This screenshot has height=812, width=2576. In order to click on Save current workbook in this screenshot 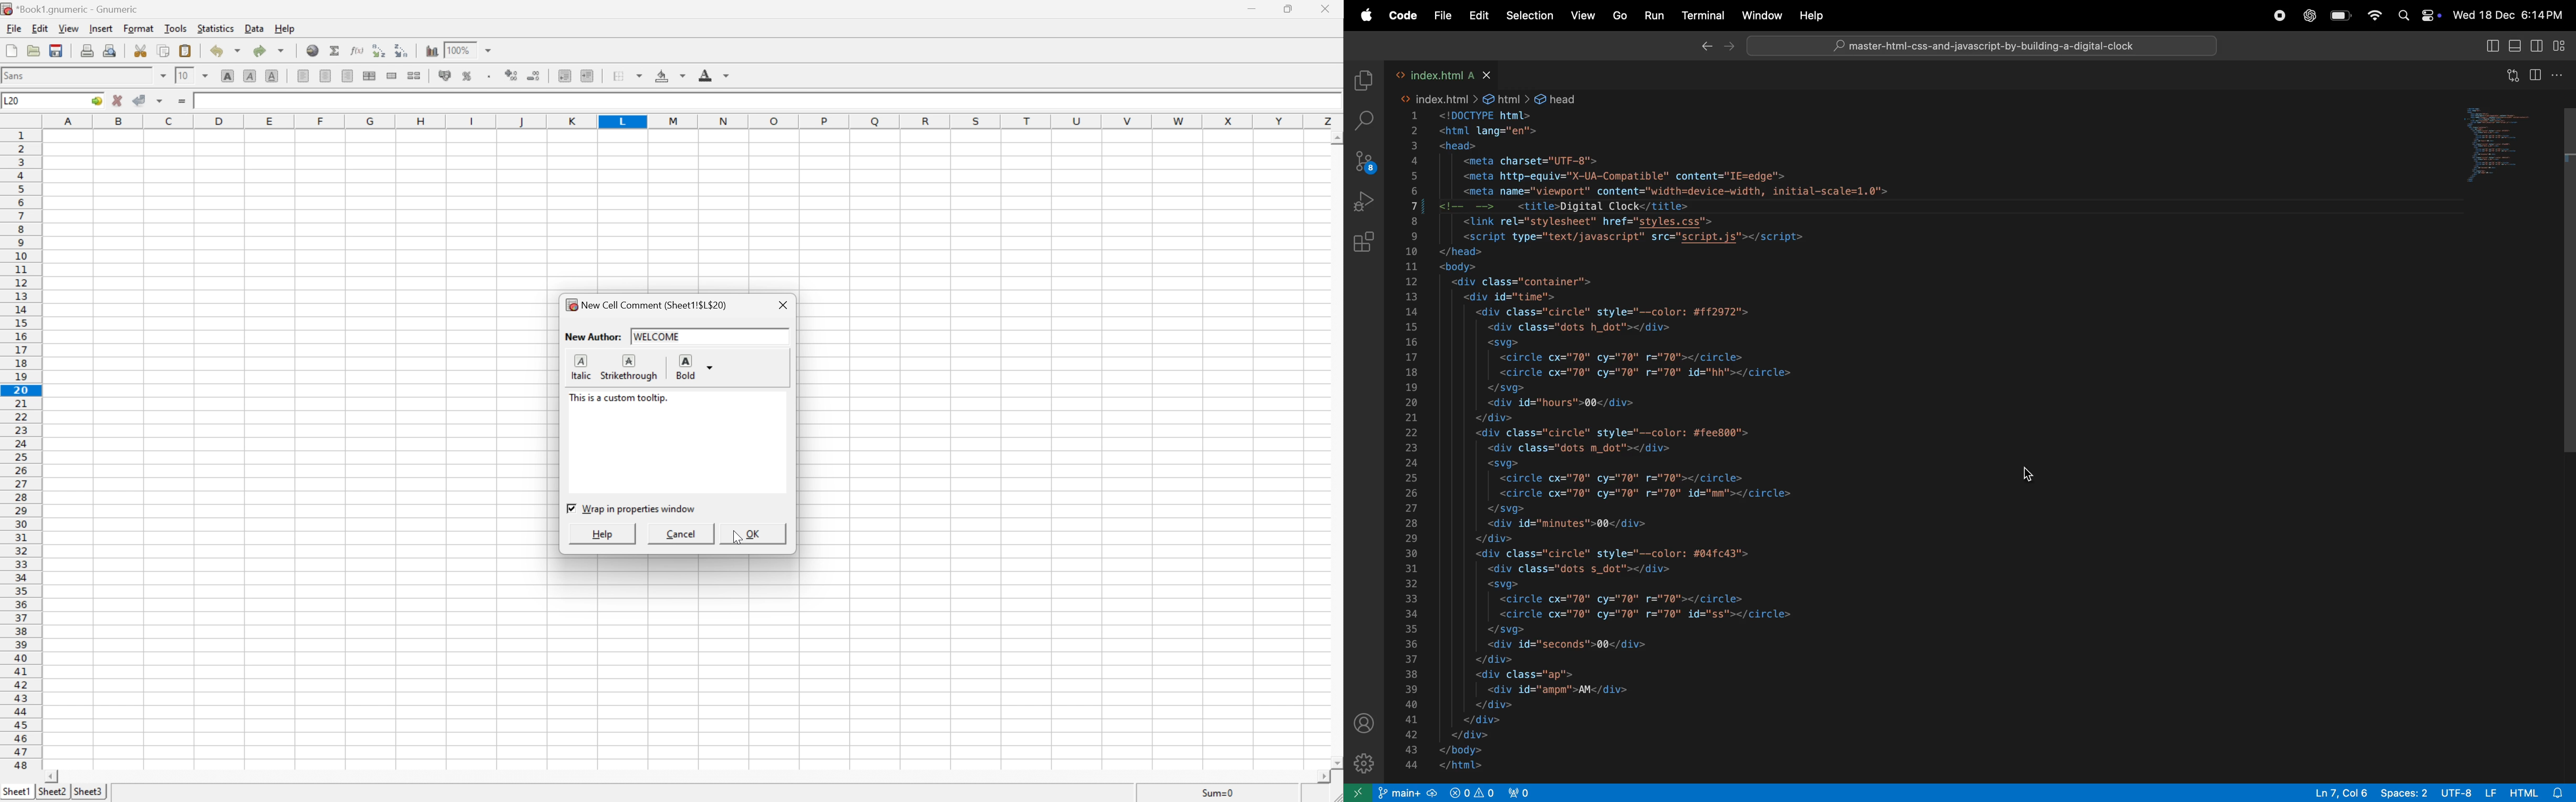, I will do `click(57, 50)`.